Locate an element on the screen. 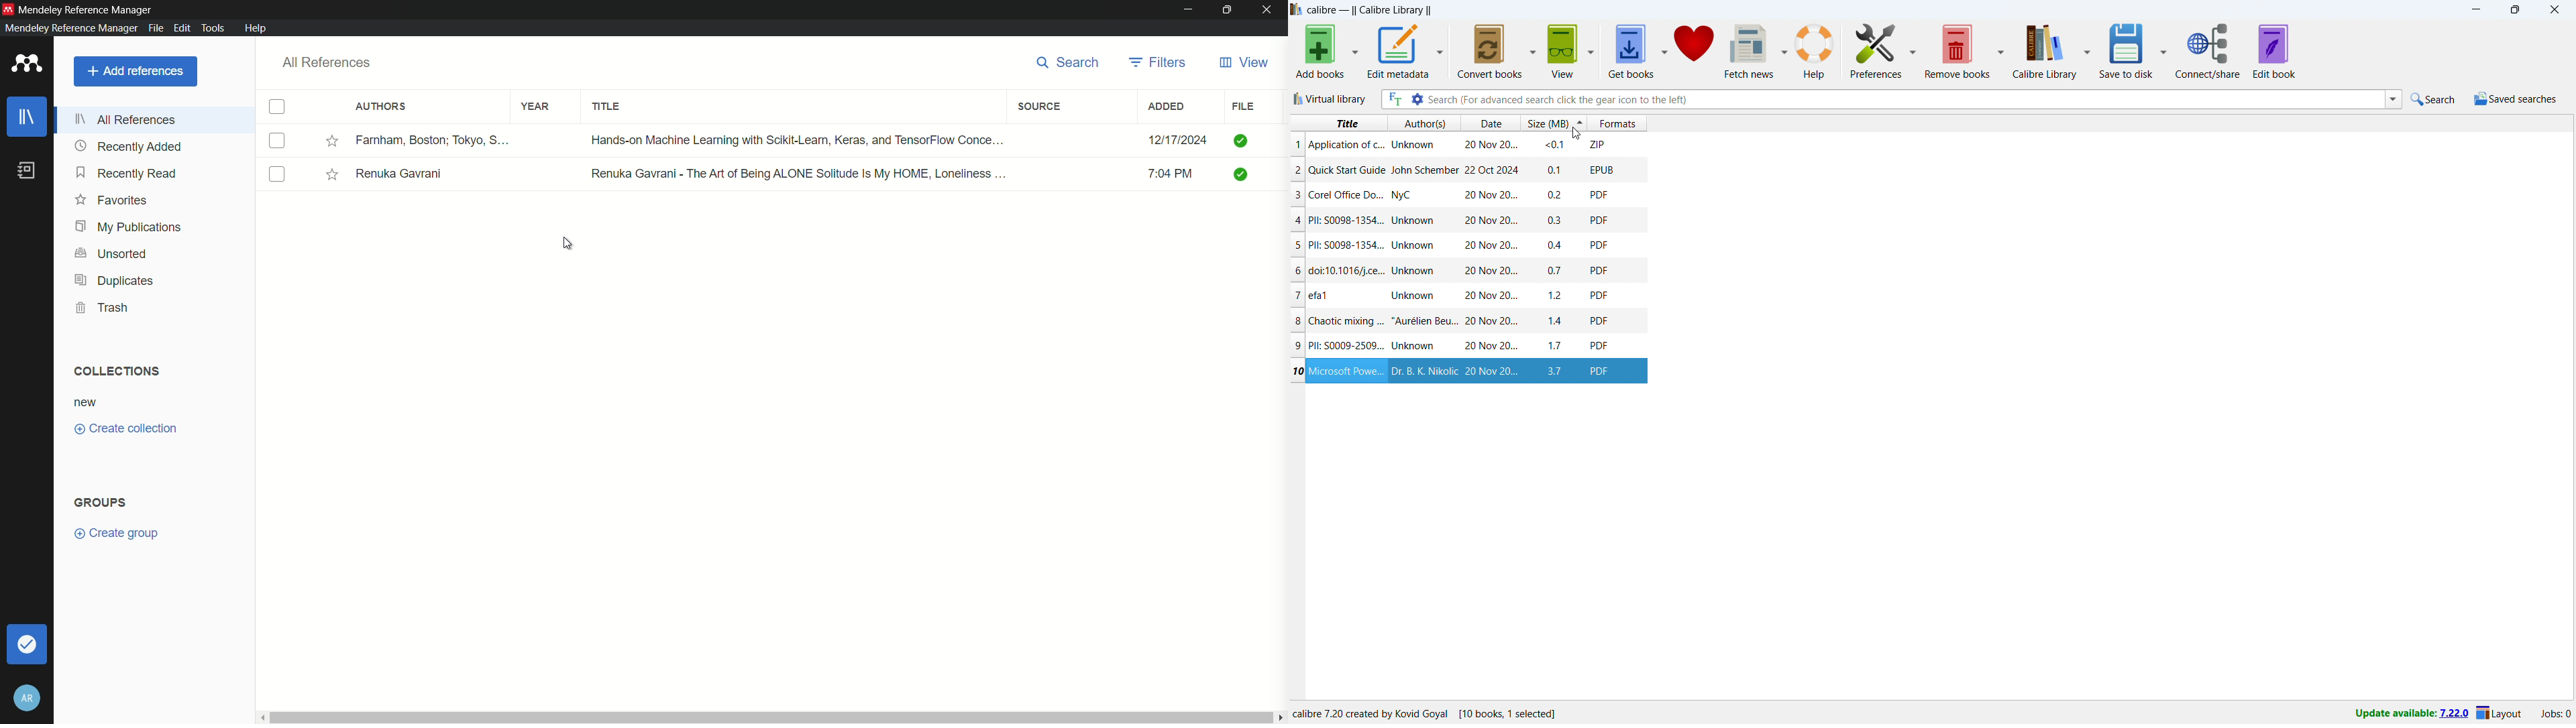 The height and width of the screenshot is (728, 2576).  is located at coordinates (1399, 52).